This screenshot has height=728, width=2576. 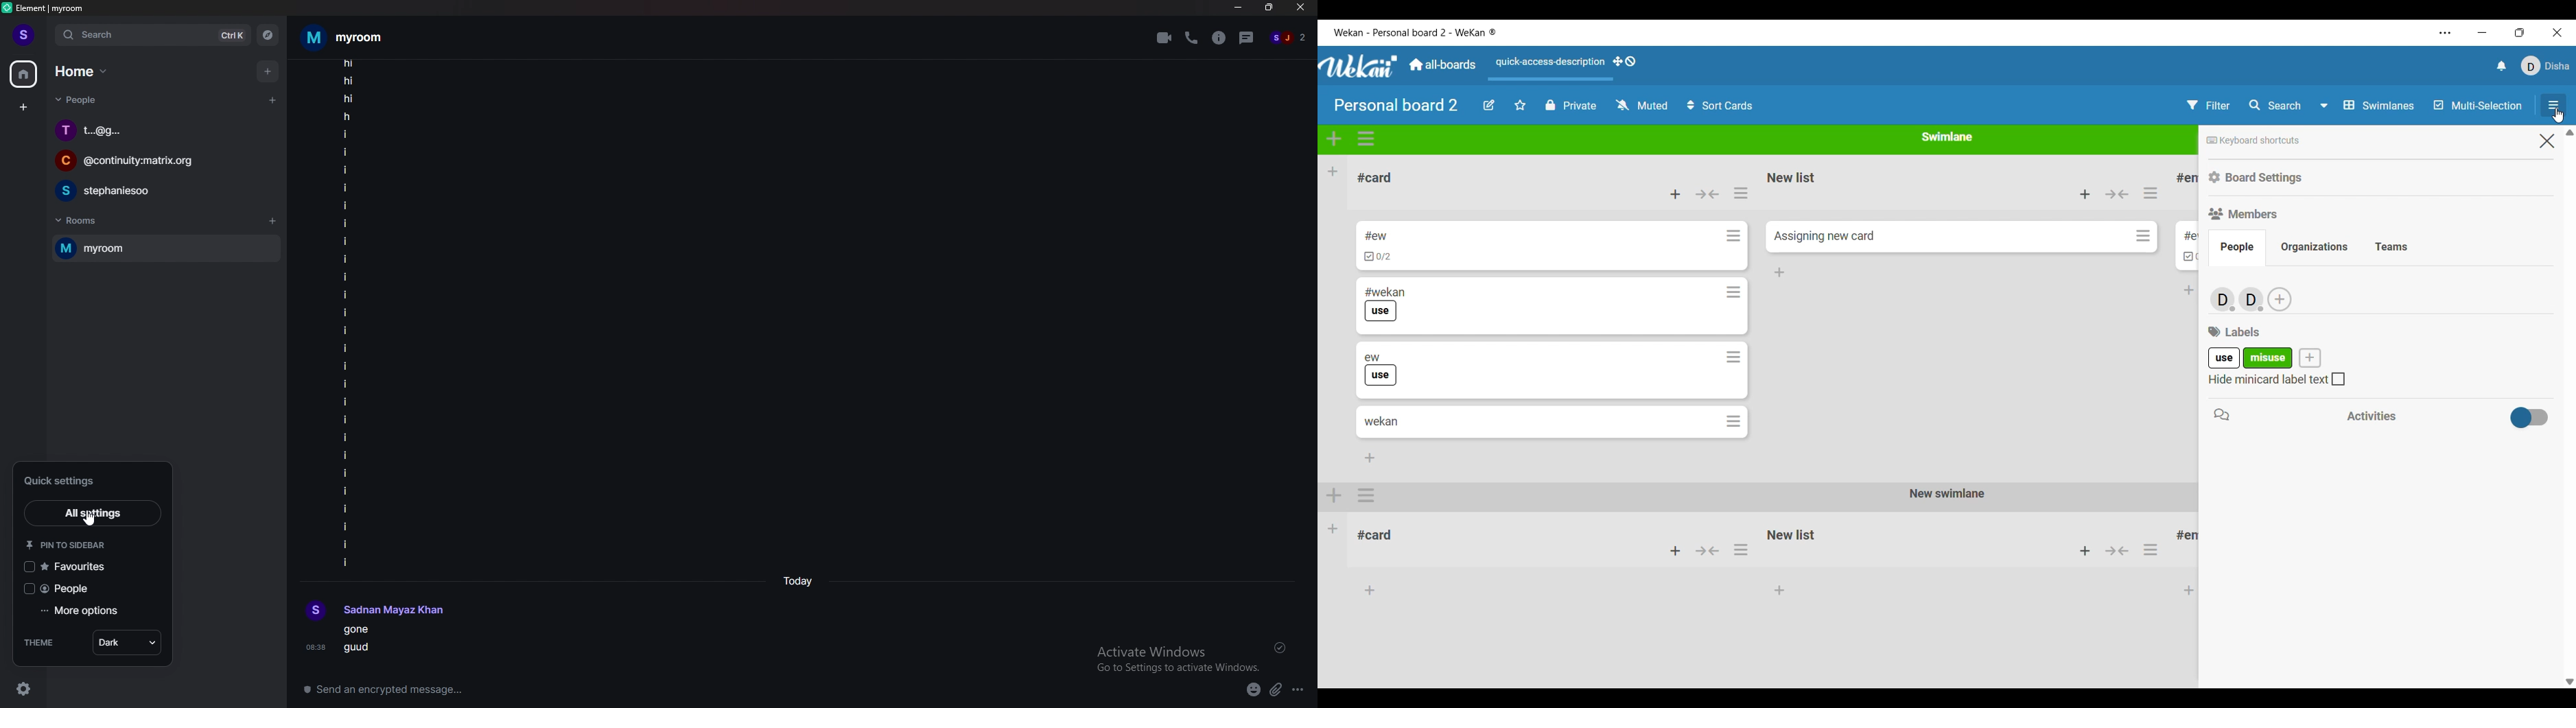 I want to click on Multi-selection, so click(x=2478, y=105).